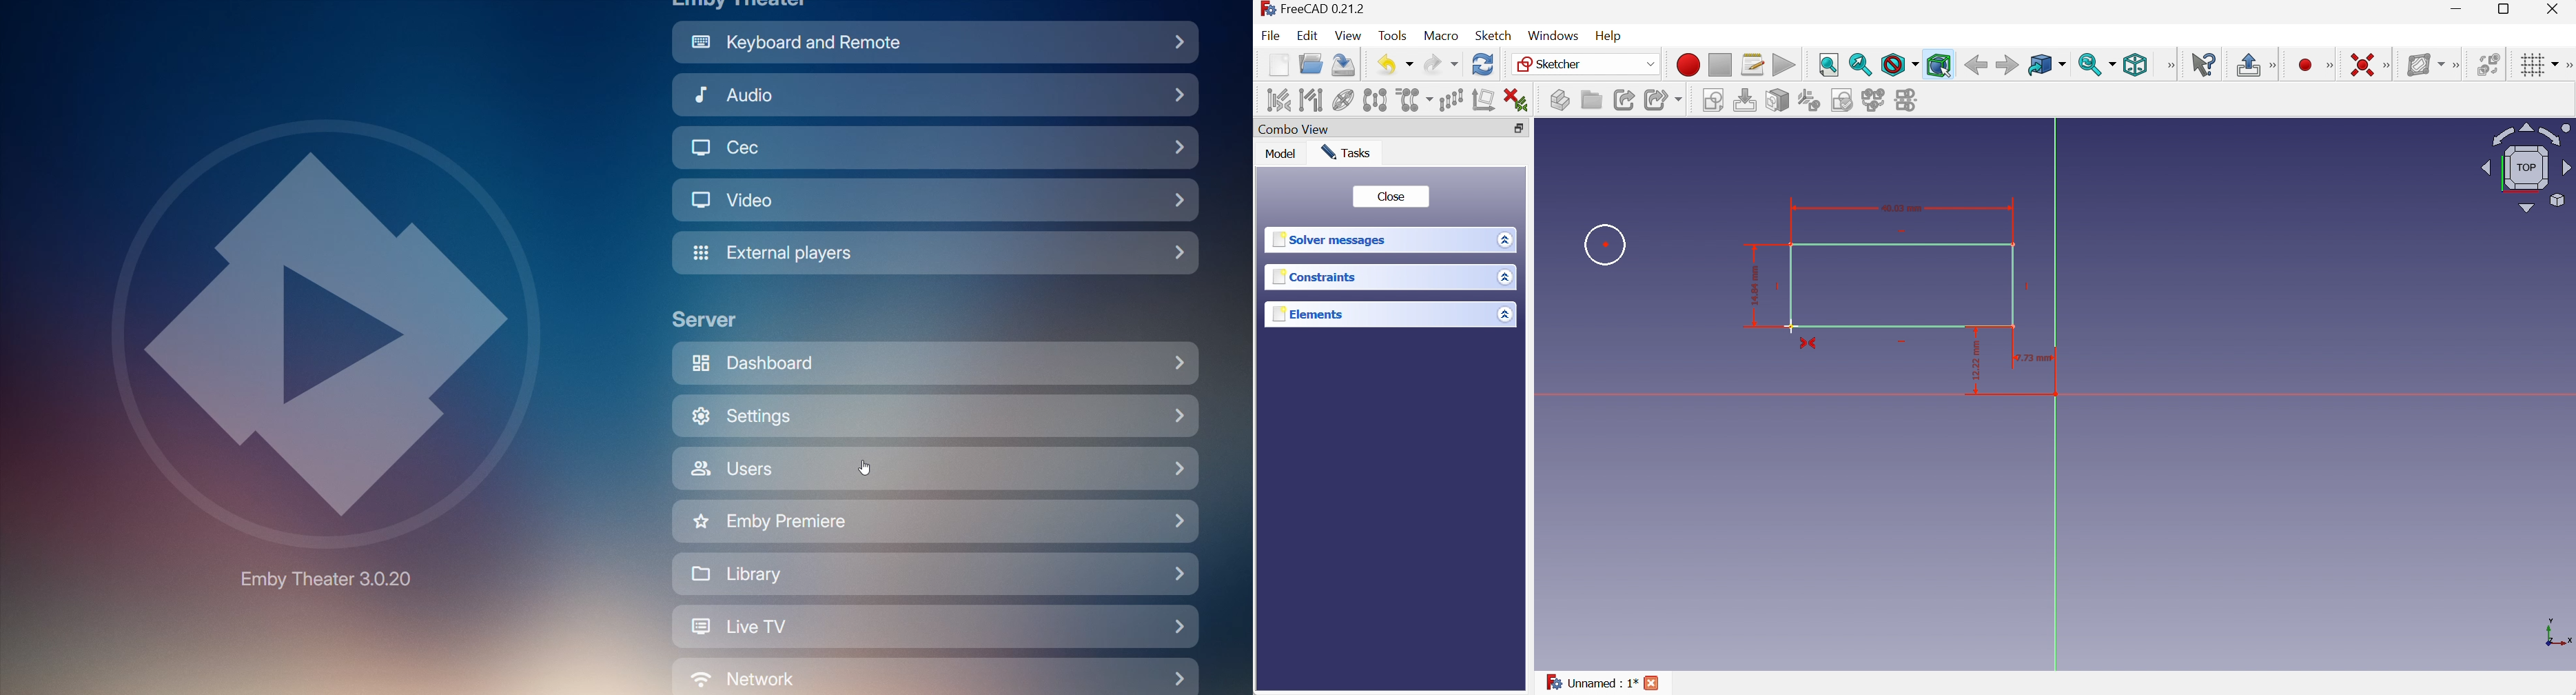  Describe the element at coordinates (1281, 152) in the screenshot. I see `Model` at that location.